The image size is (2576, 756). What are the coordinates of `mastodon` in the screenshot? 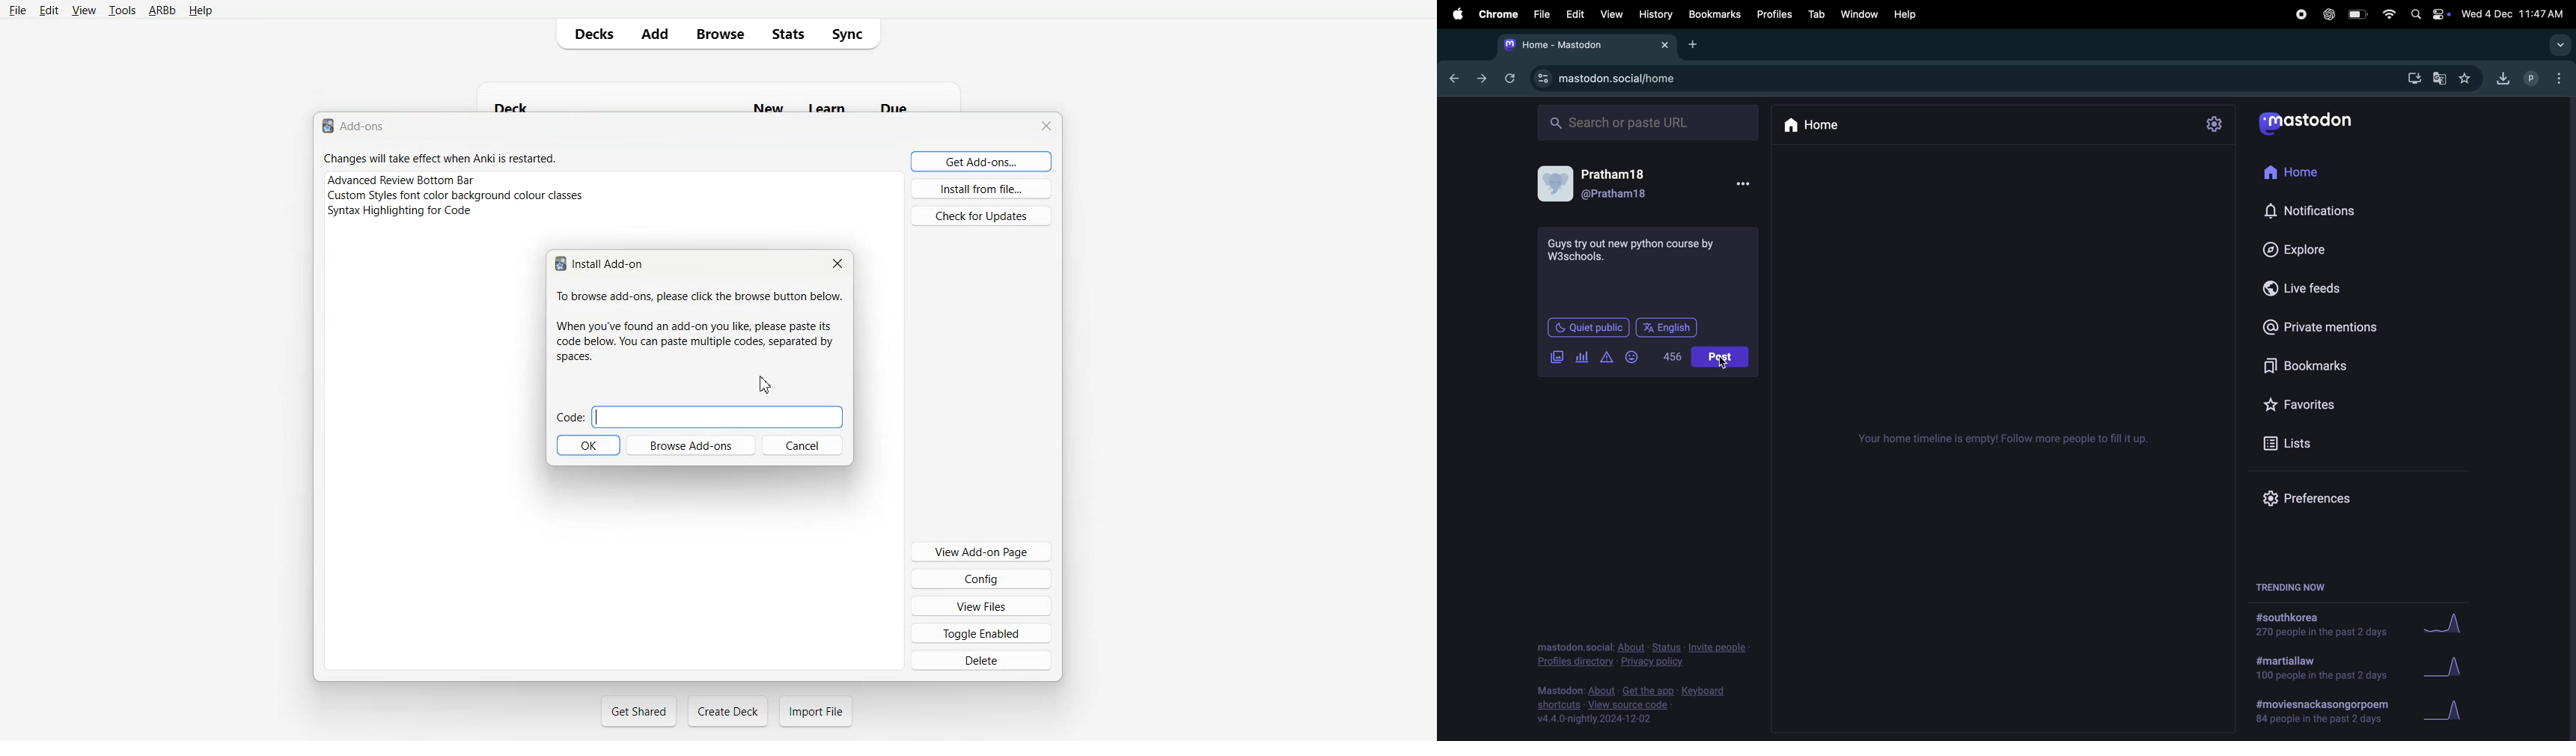 It's located at (1584, 45).